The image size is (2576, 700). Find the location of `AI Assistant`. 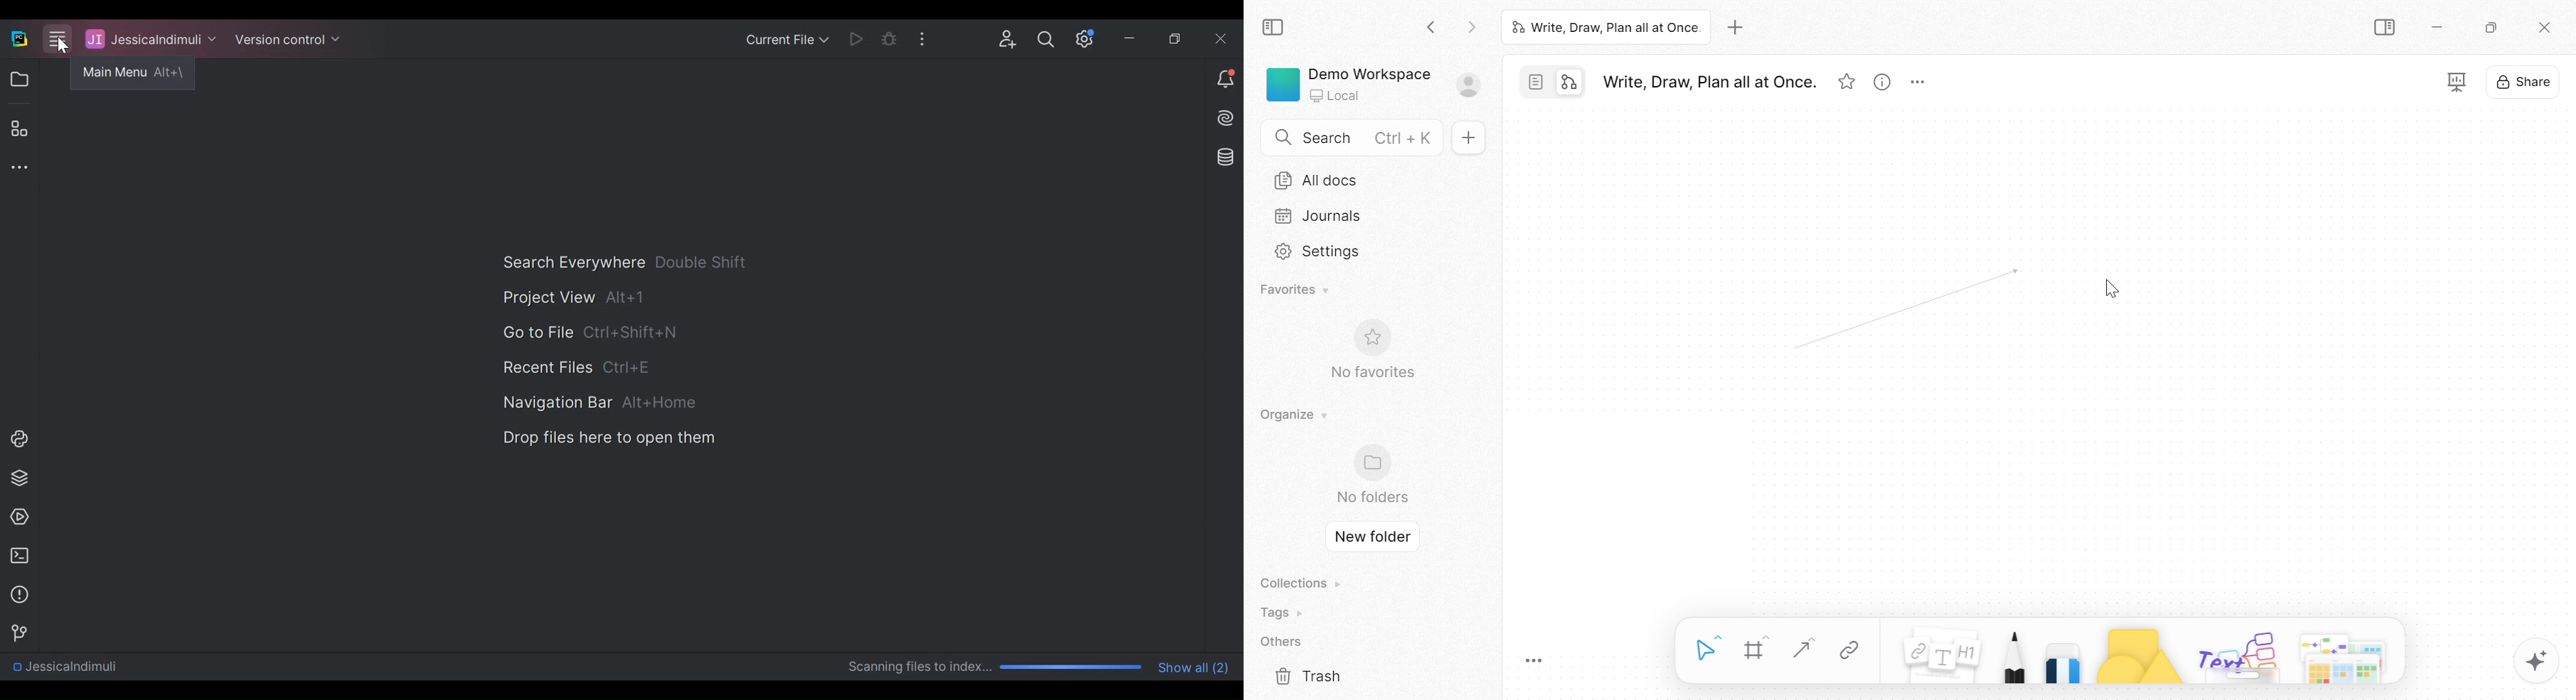

AI Assistant is located at coordinates (1227, 117).